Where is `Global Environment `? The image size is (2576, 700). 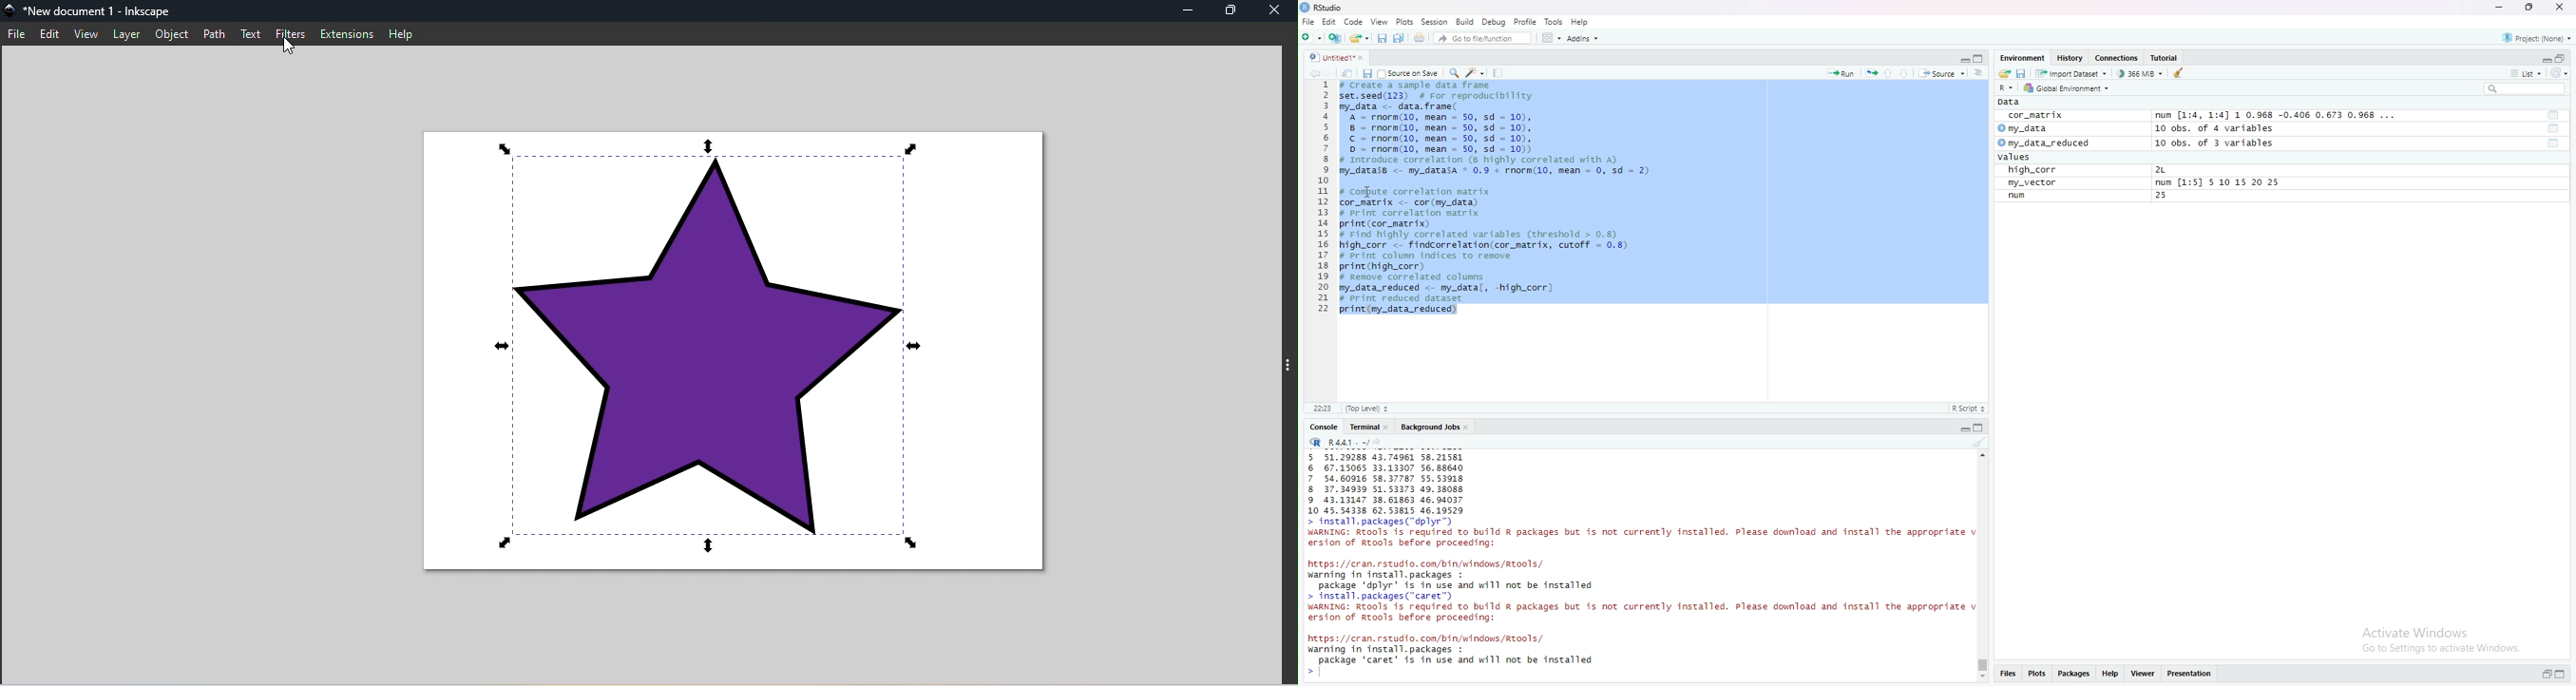 Global Environment  is located at coordinates (2068, 87).